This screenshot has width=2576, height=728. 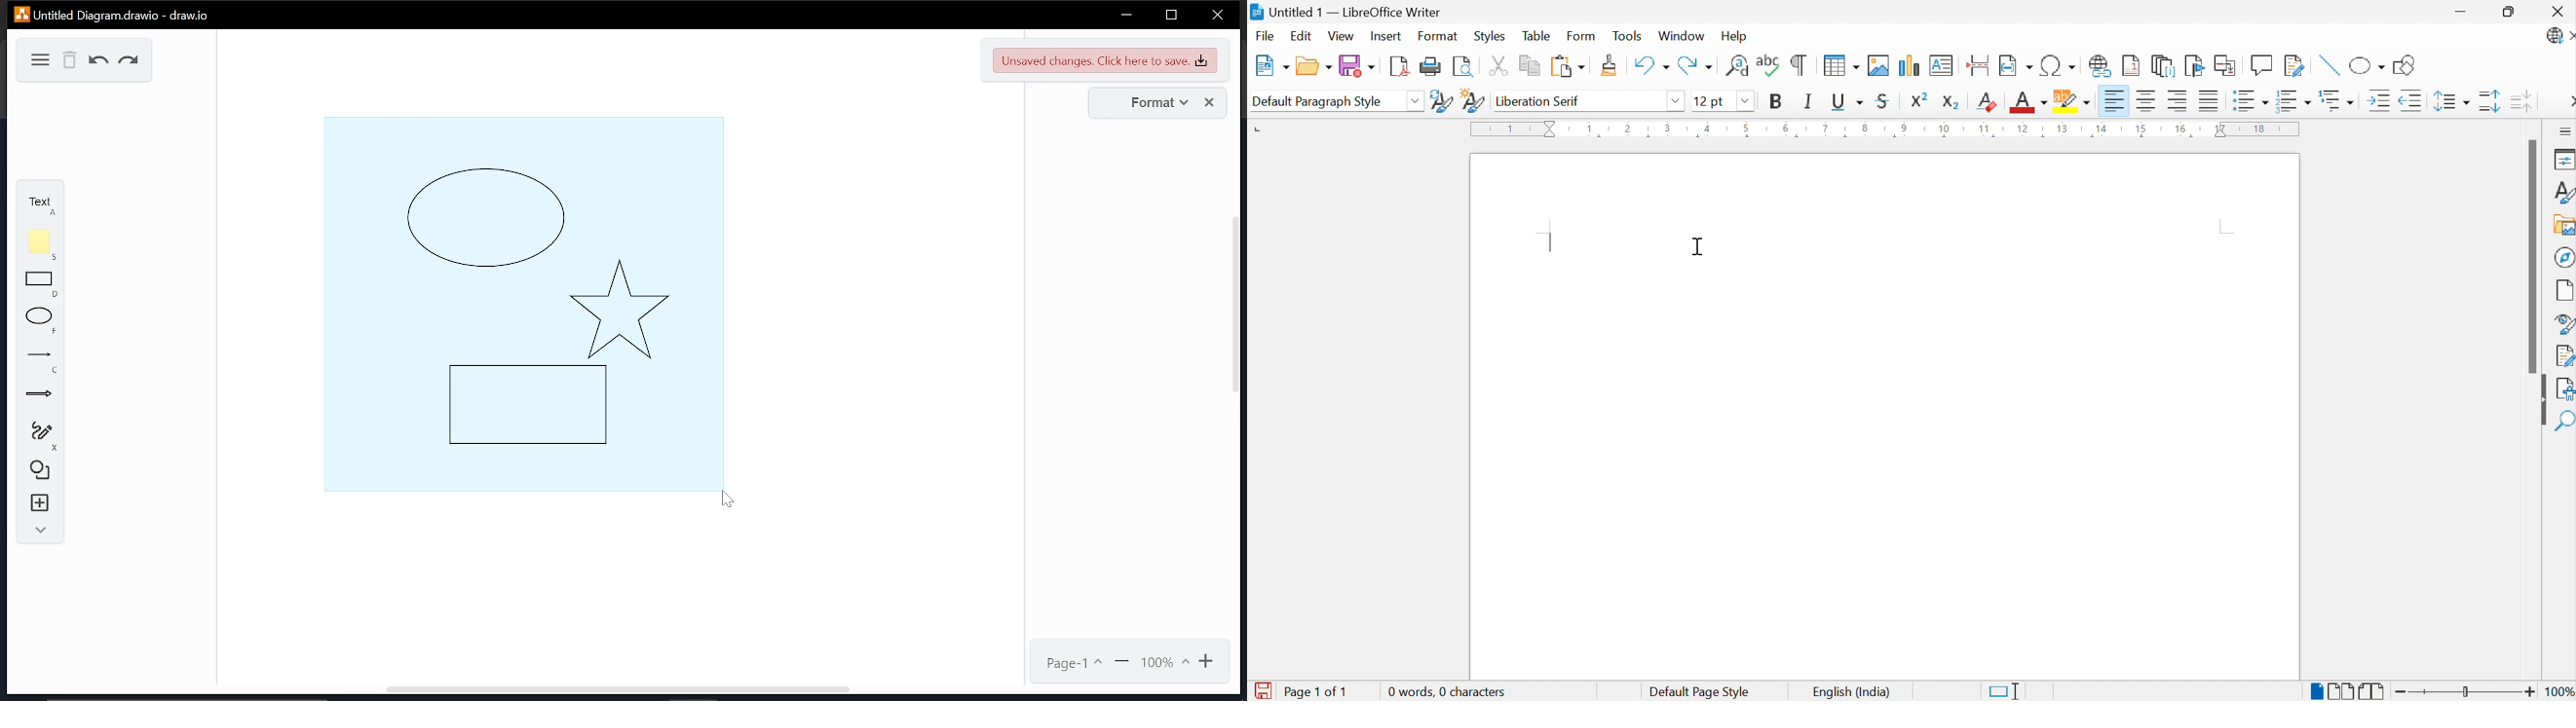 I want to click on Toggle Print Preview, so click(x=1462, y=67).